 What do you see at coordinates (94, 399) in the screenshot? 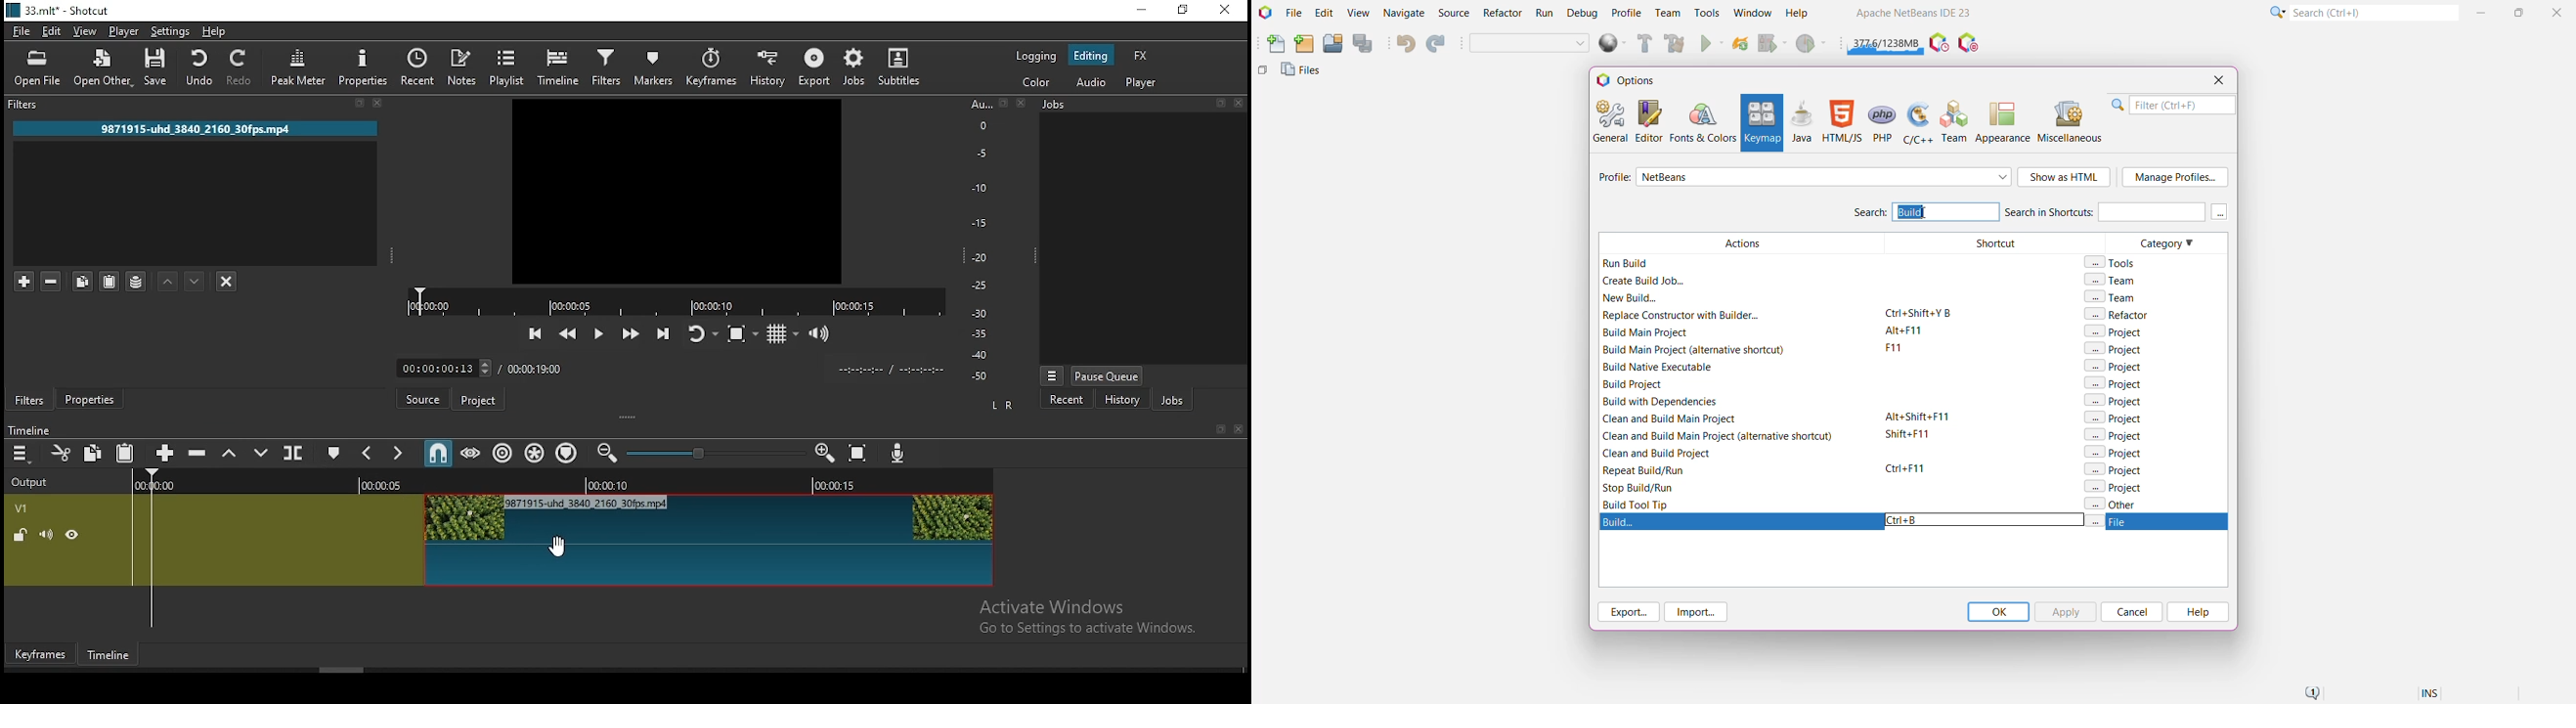
I see `properties` at bounding box center [94, 399].